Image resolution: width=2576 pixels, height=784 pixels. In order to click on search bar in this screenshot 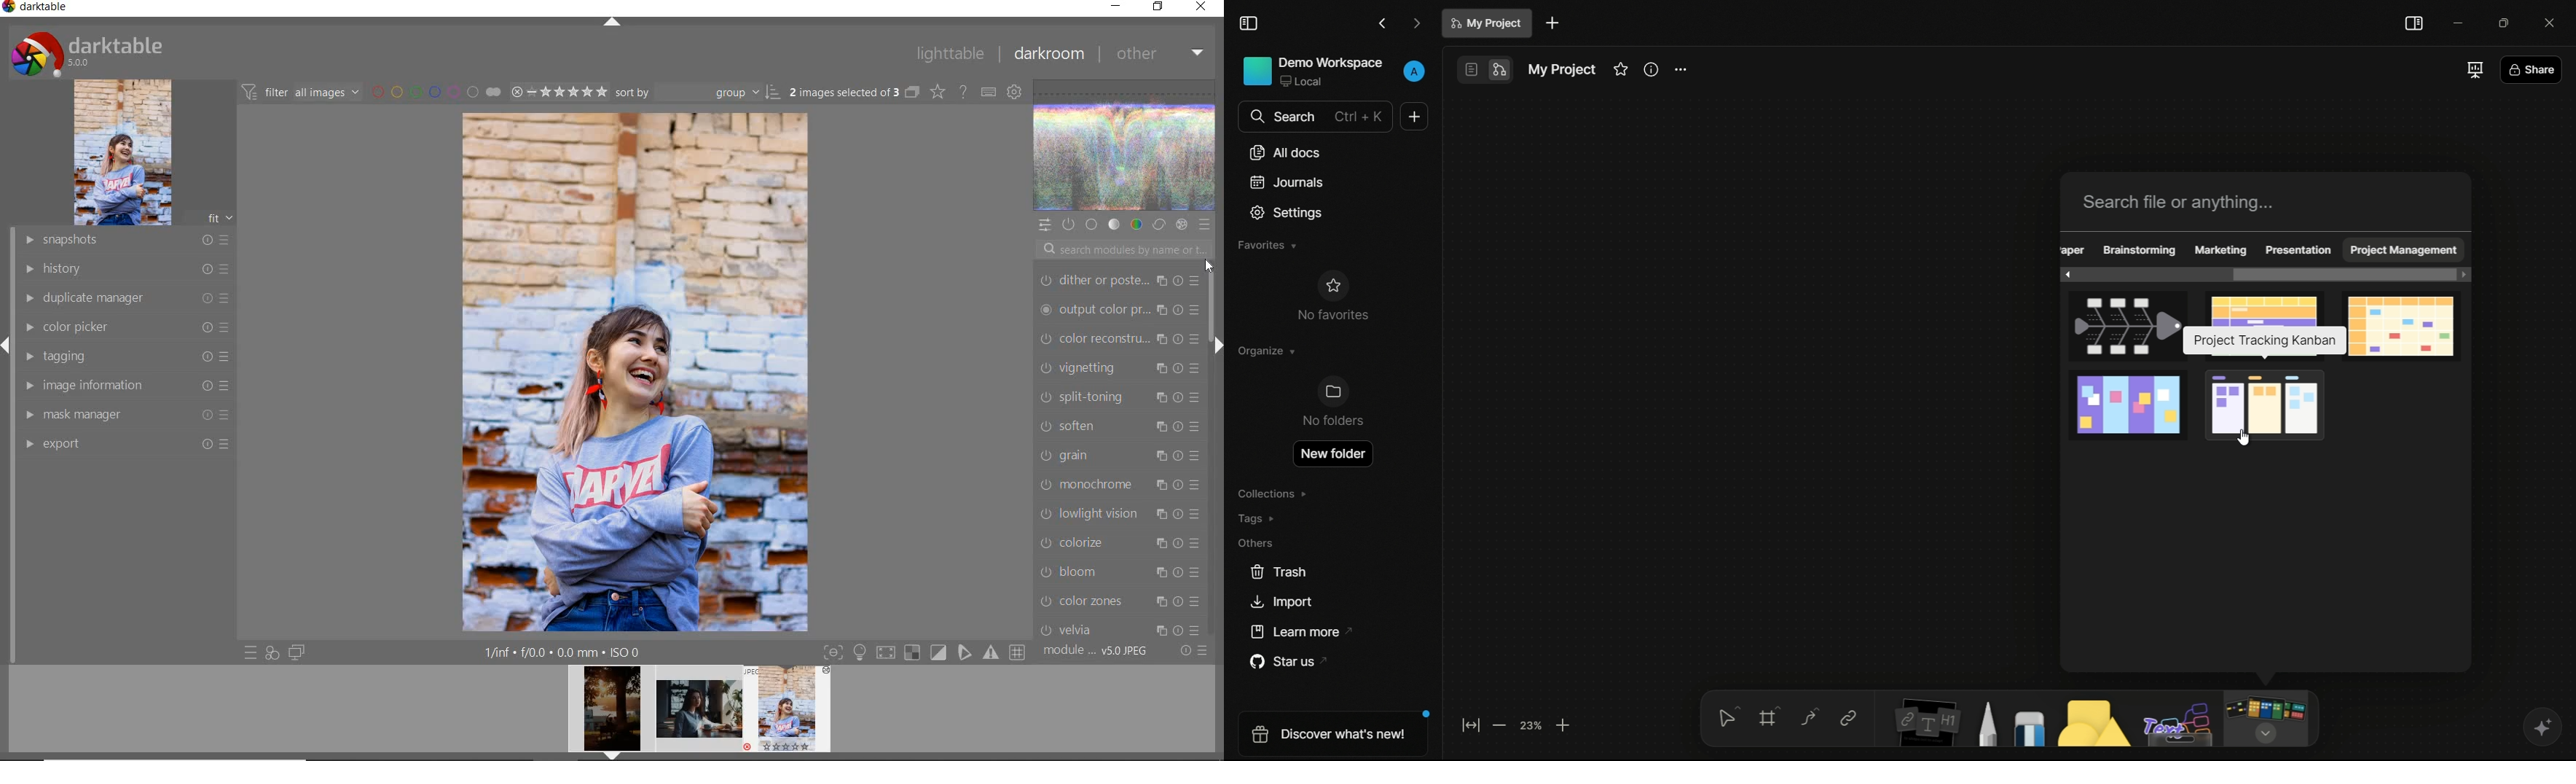, I will do `click(2269, 202)`.